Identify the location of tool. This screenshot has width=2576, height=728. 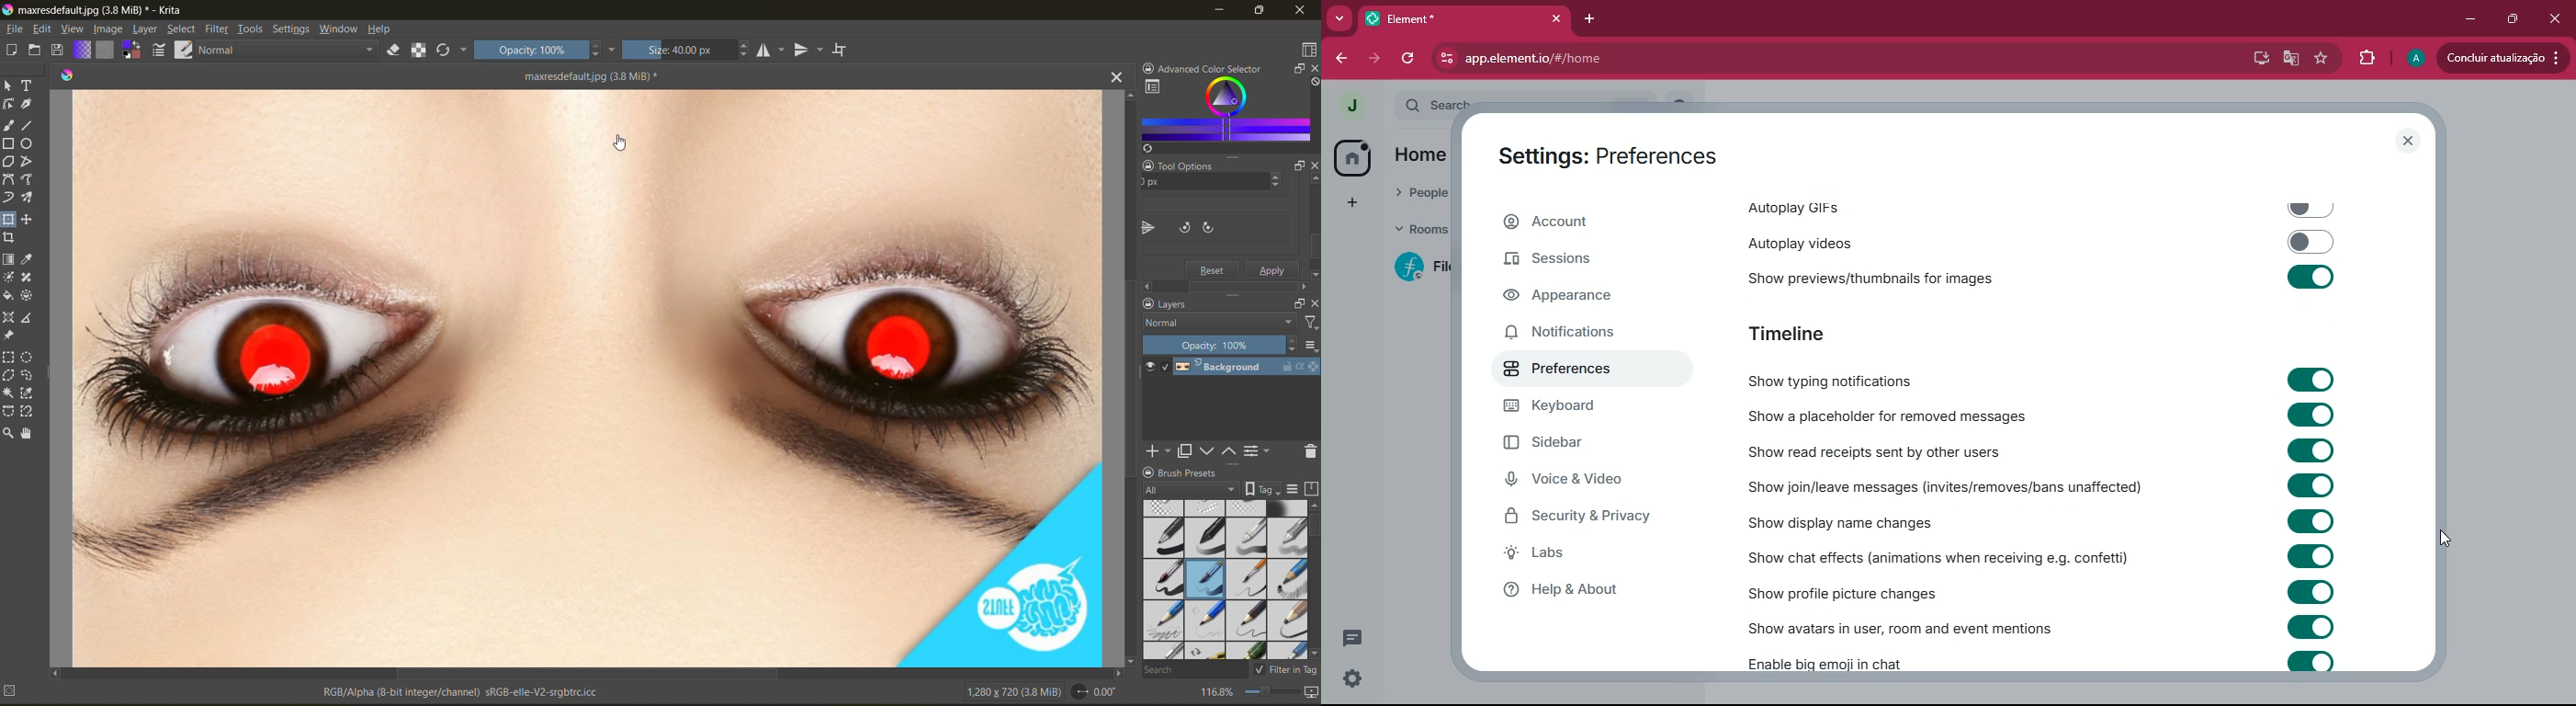
(10, 86).